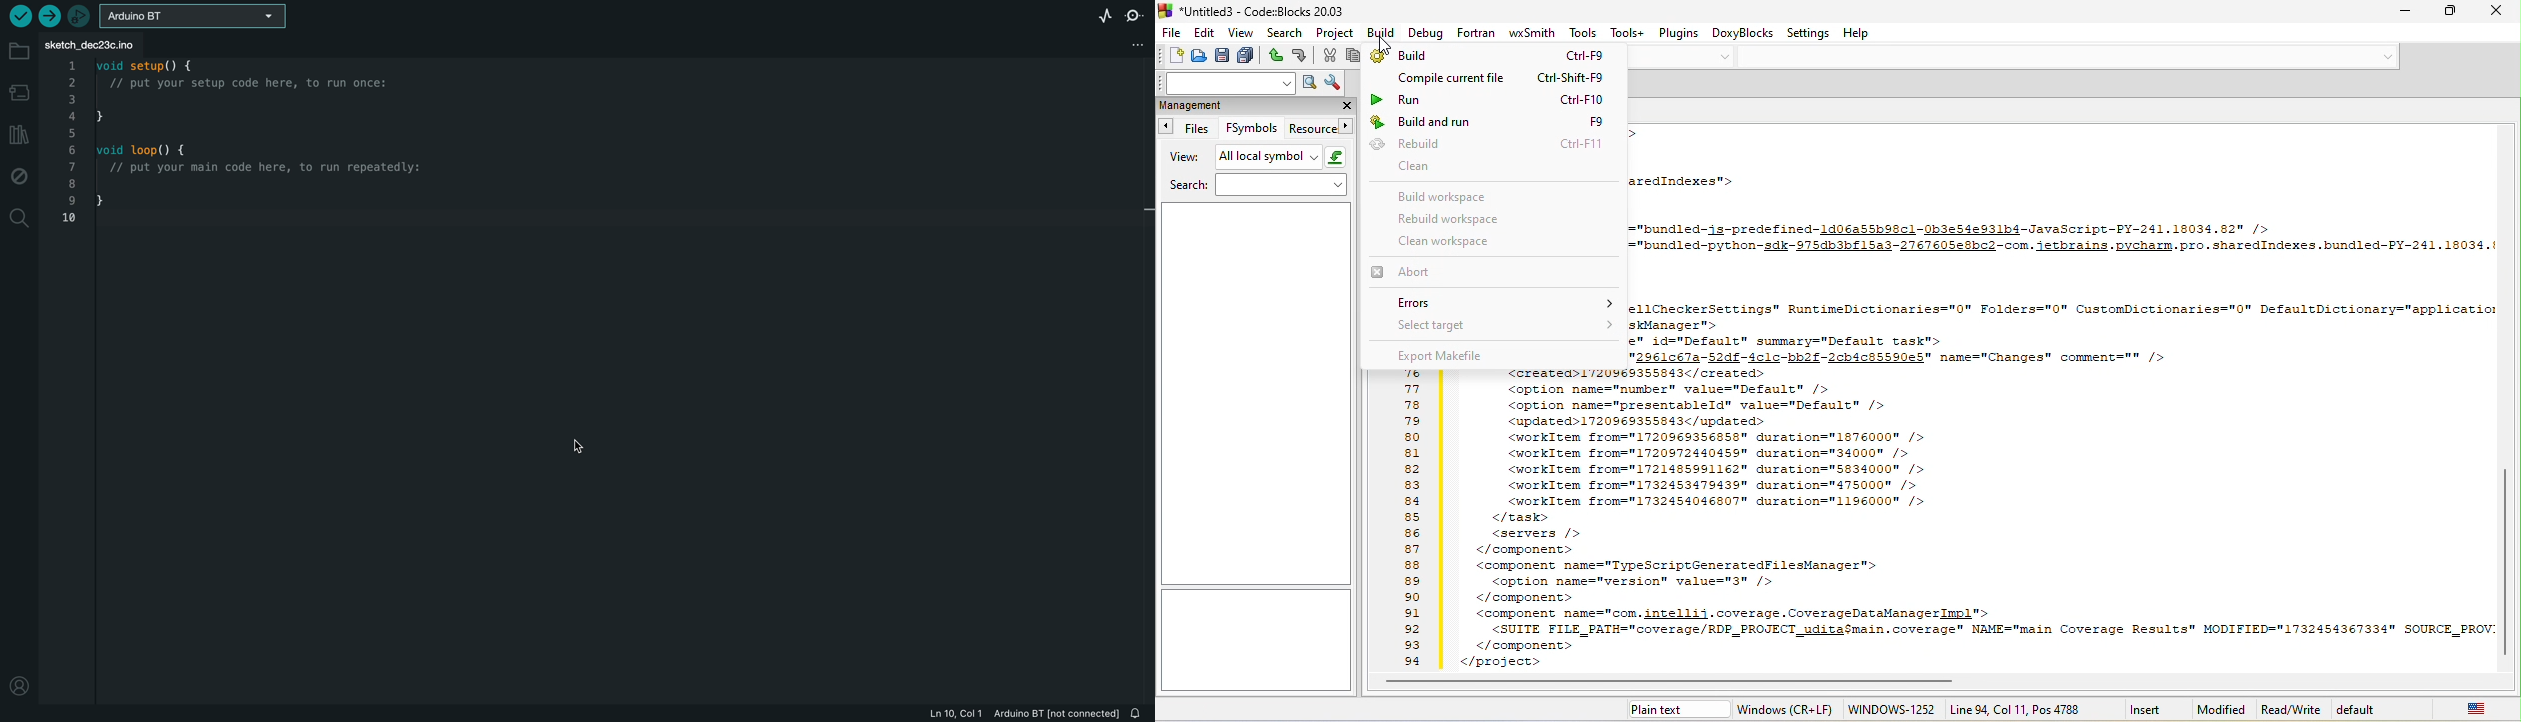 The height and width of the screenshot is (728, 2548). Describe the element at coordinates (1277, 54) in the screenshot. I see `undo` at that location.